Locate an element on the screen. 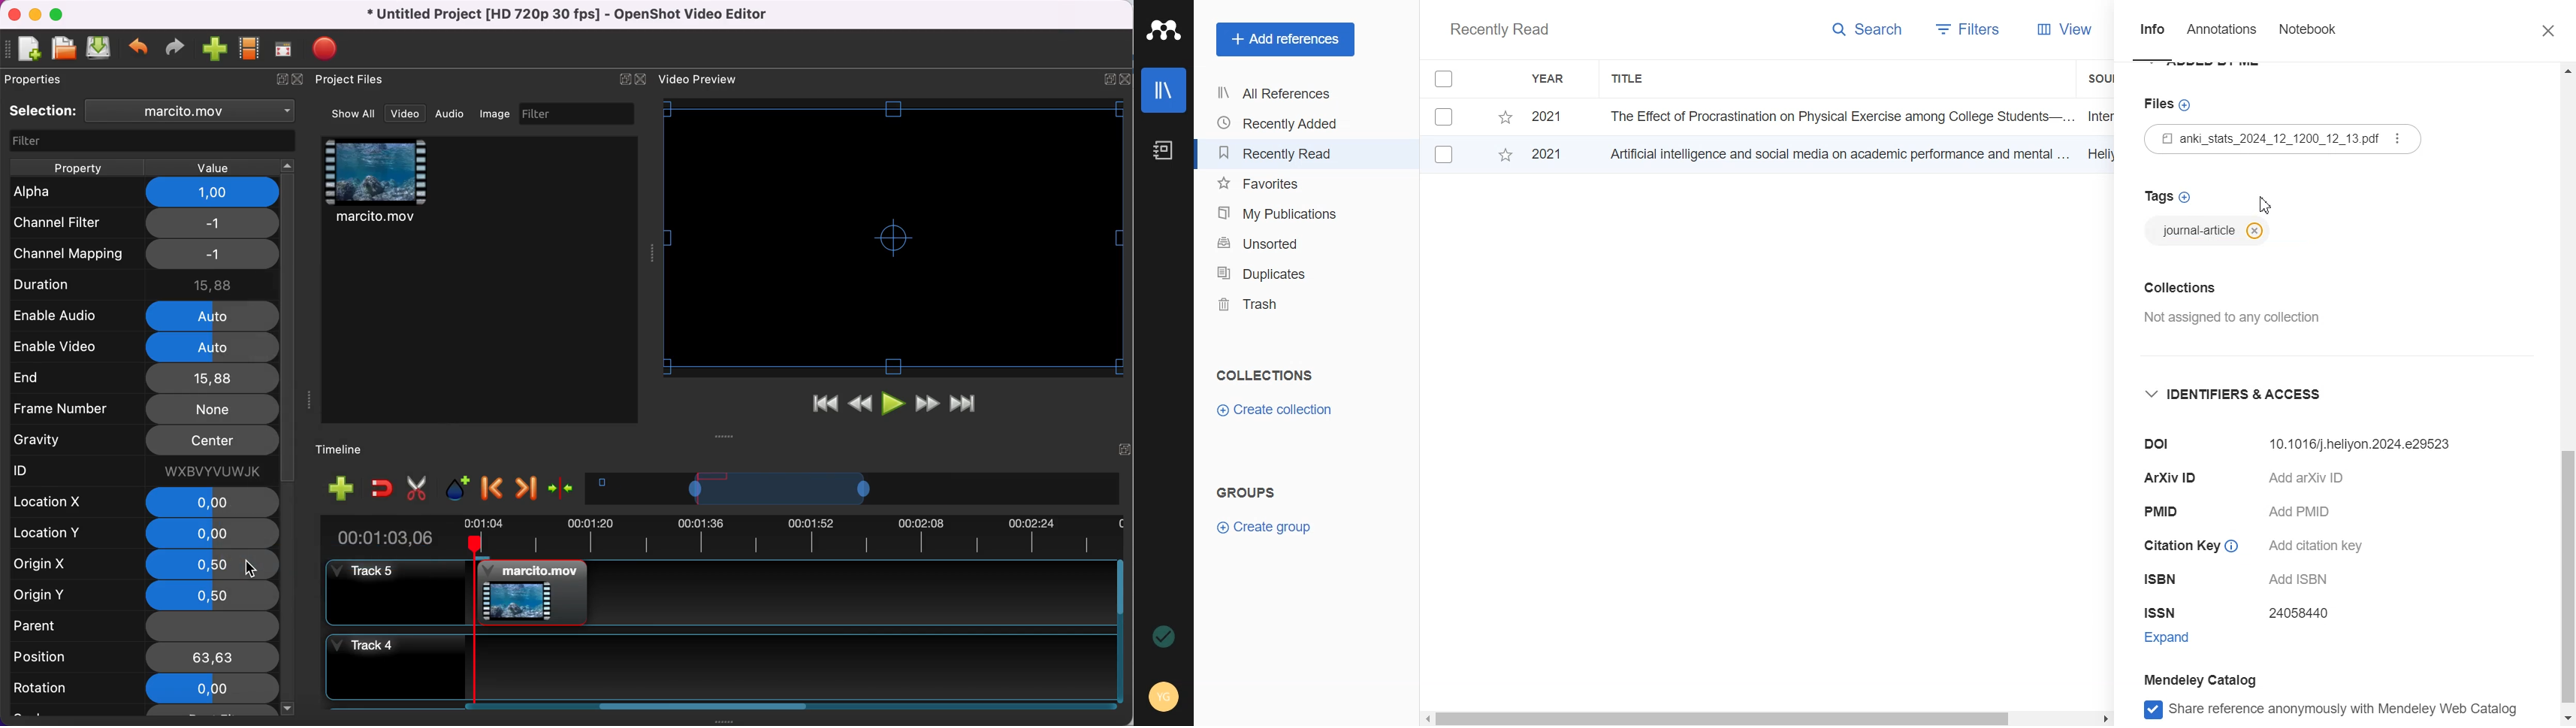 The width and height of the screenshot is (2576, 728). Annotations is located at coordinates (2224, 33).